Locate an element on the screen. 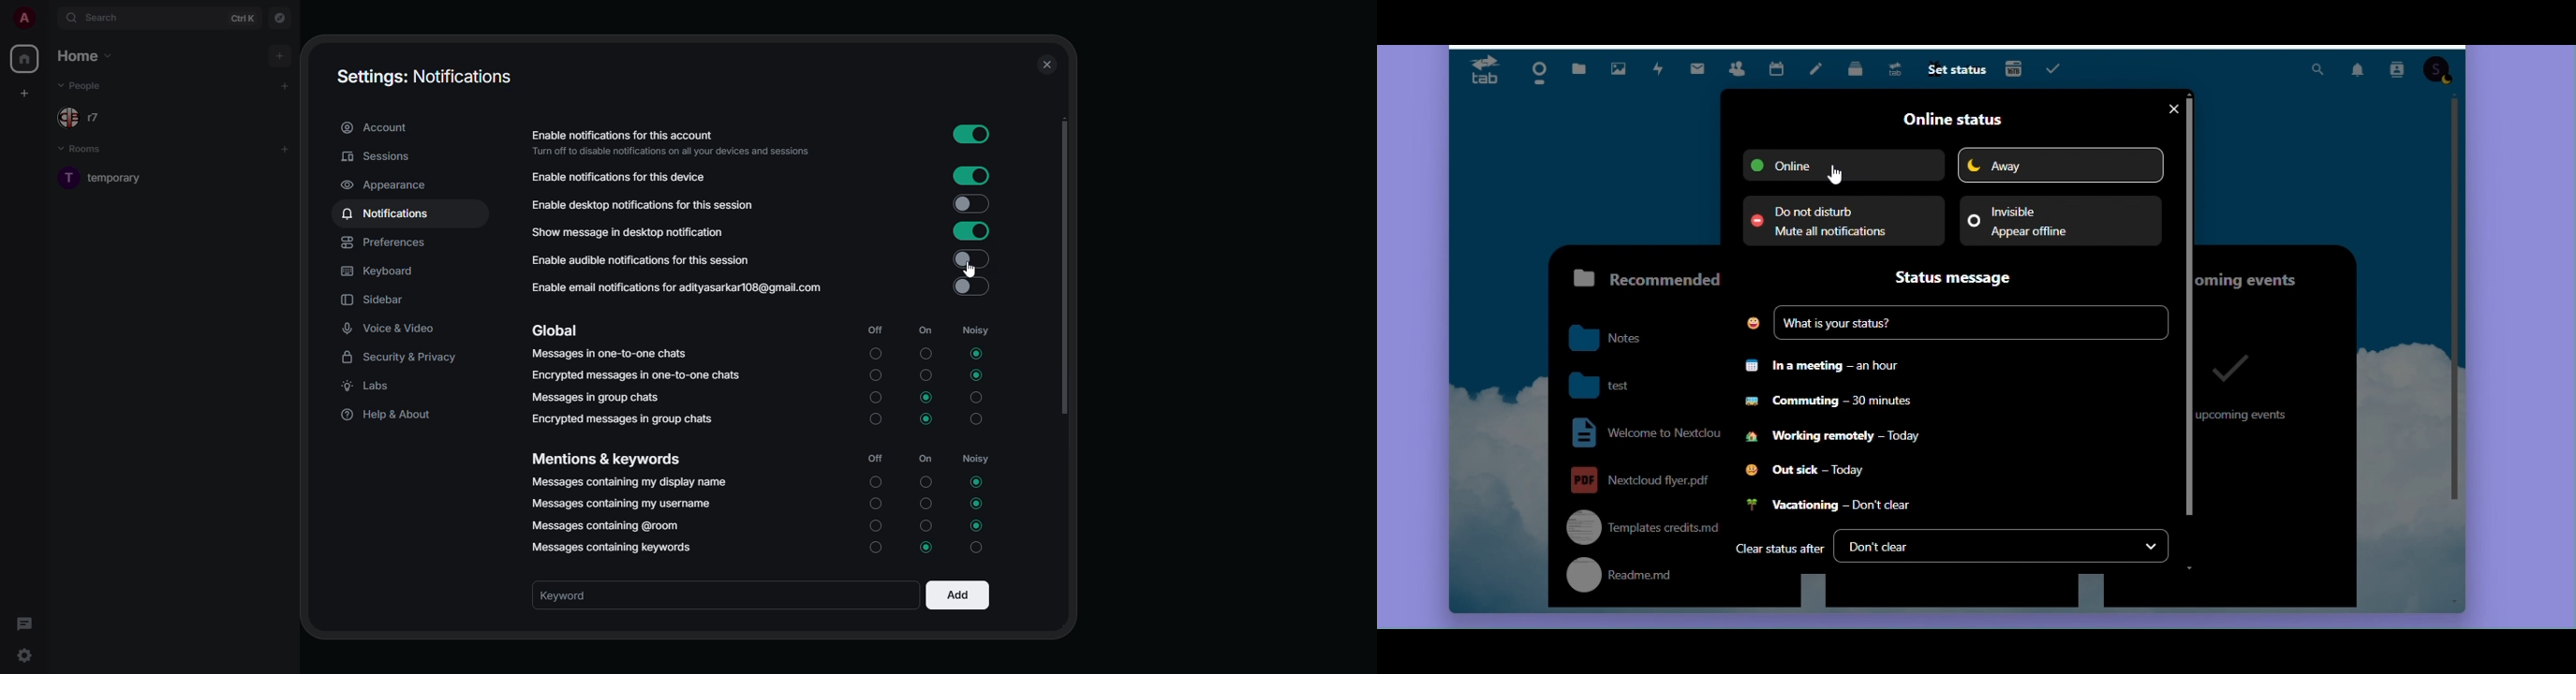  keyword is located at coordinates (568, 596).